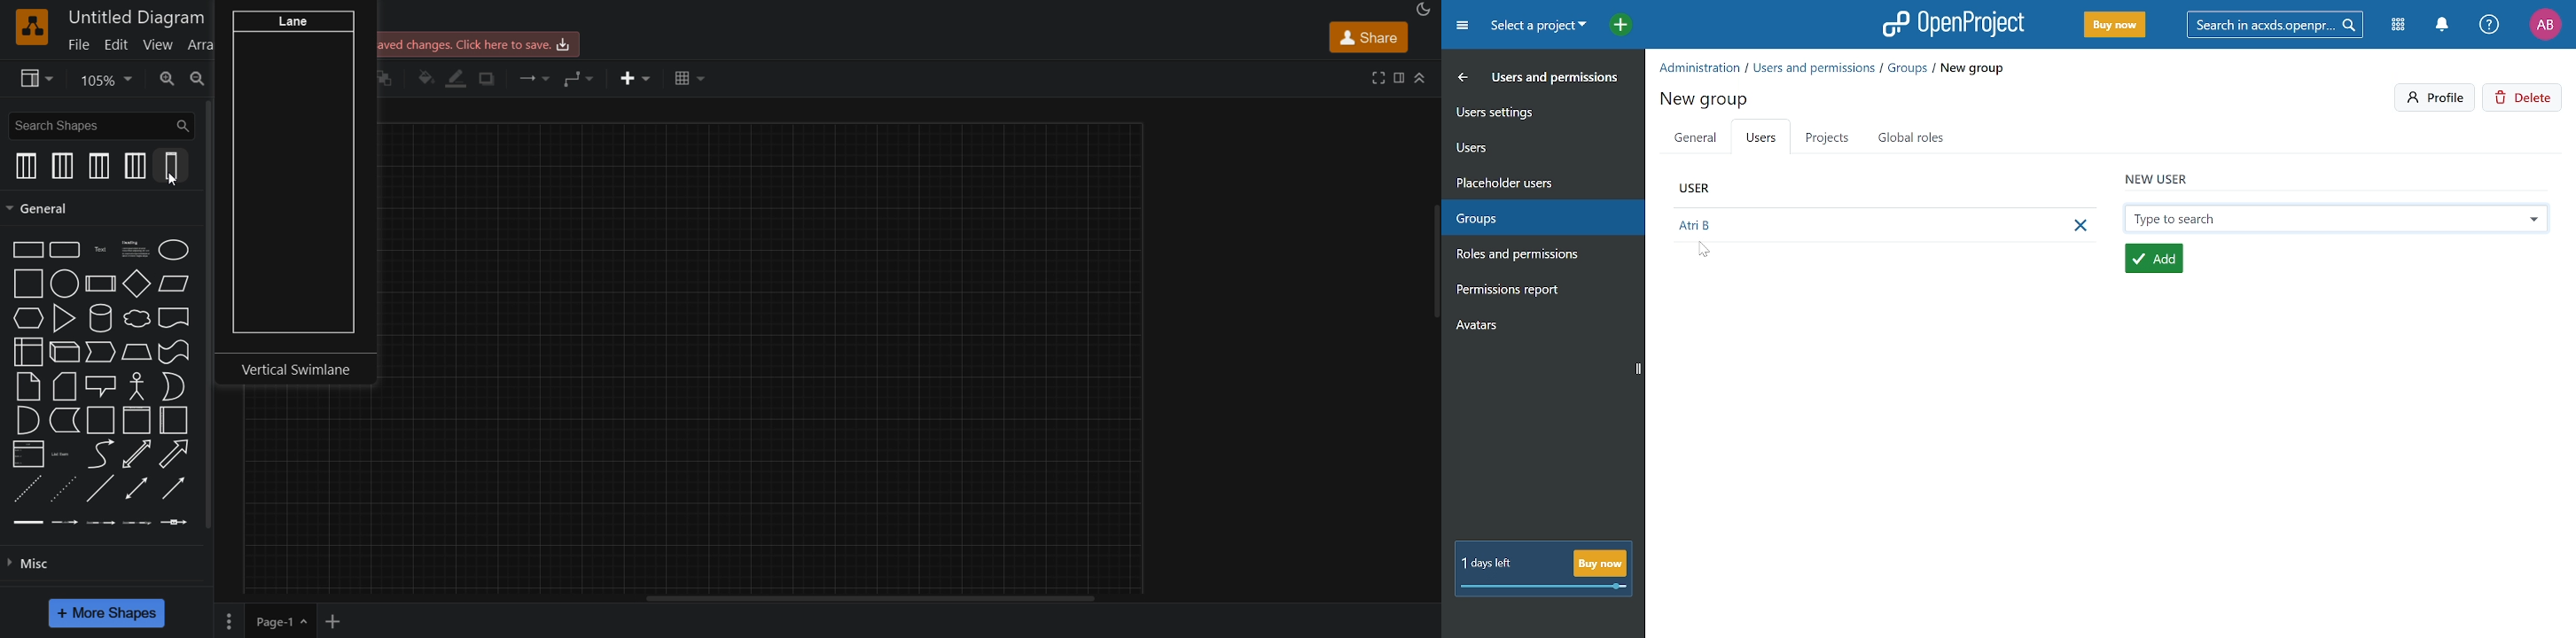 This screenshot has width=2576, height=644. I want to click on click here to save, so click(475, 44).